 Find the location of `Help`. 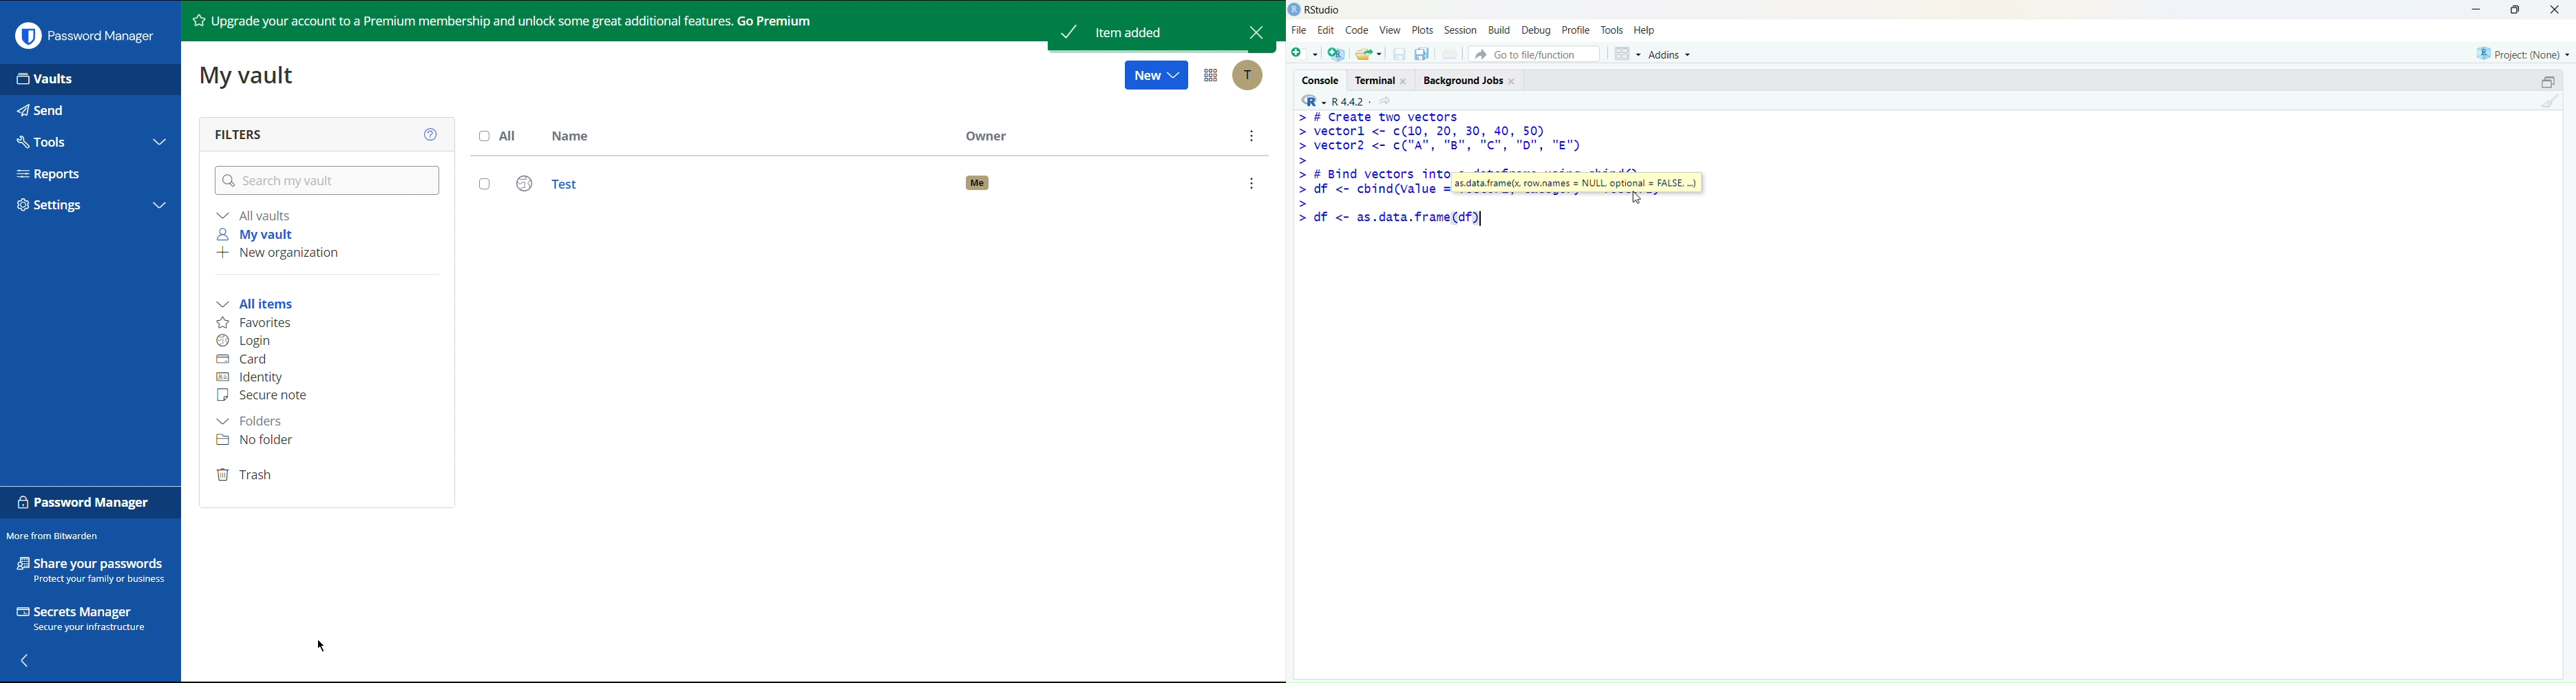

Help is located at coordinates (430, 132).